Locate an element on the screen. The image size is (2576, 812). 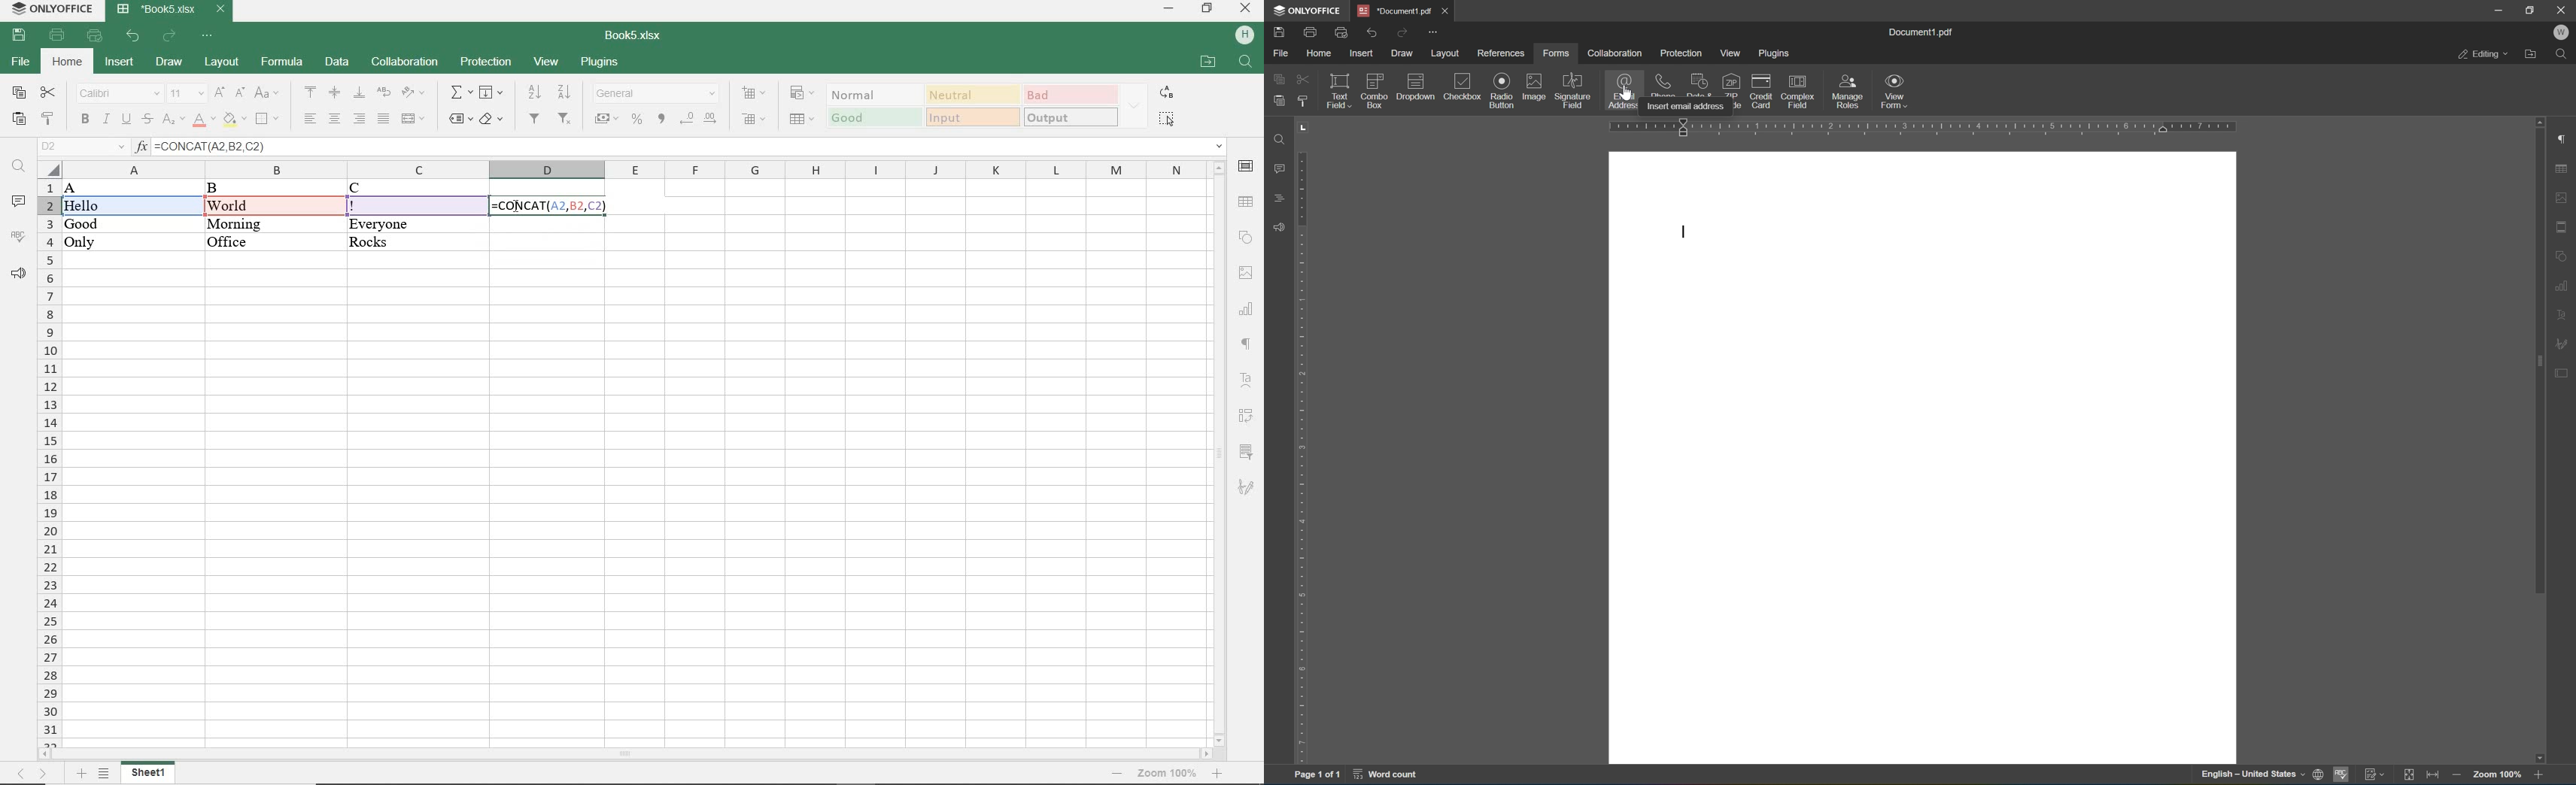
INSERT is located at coordinates (120, 61).